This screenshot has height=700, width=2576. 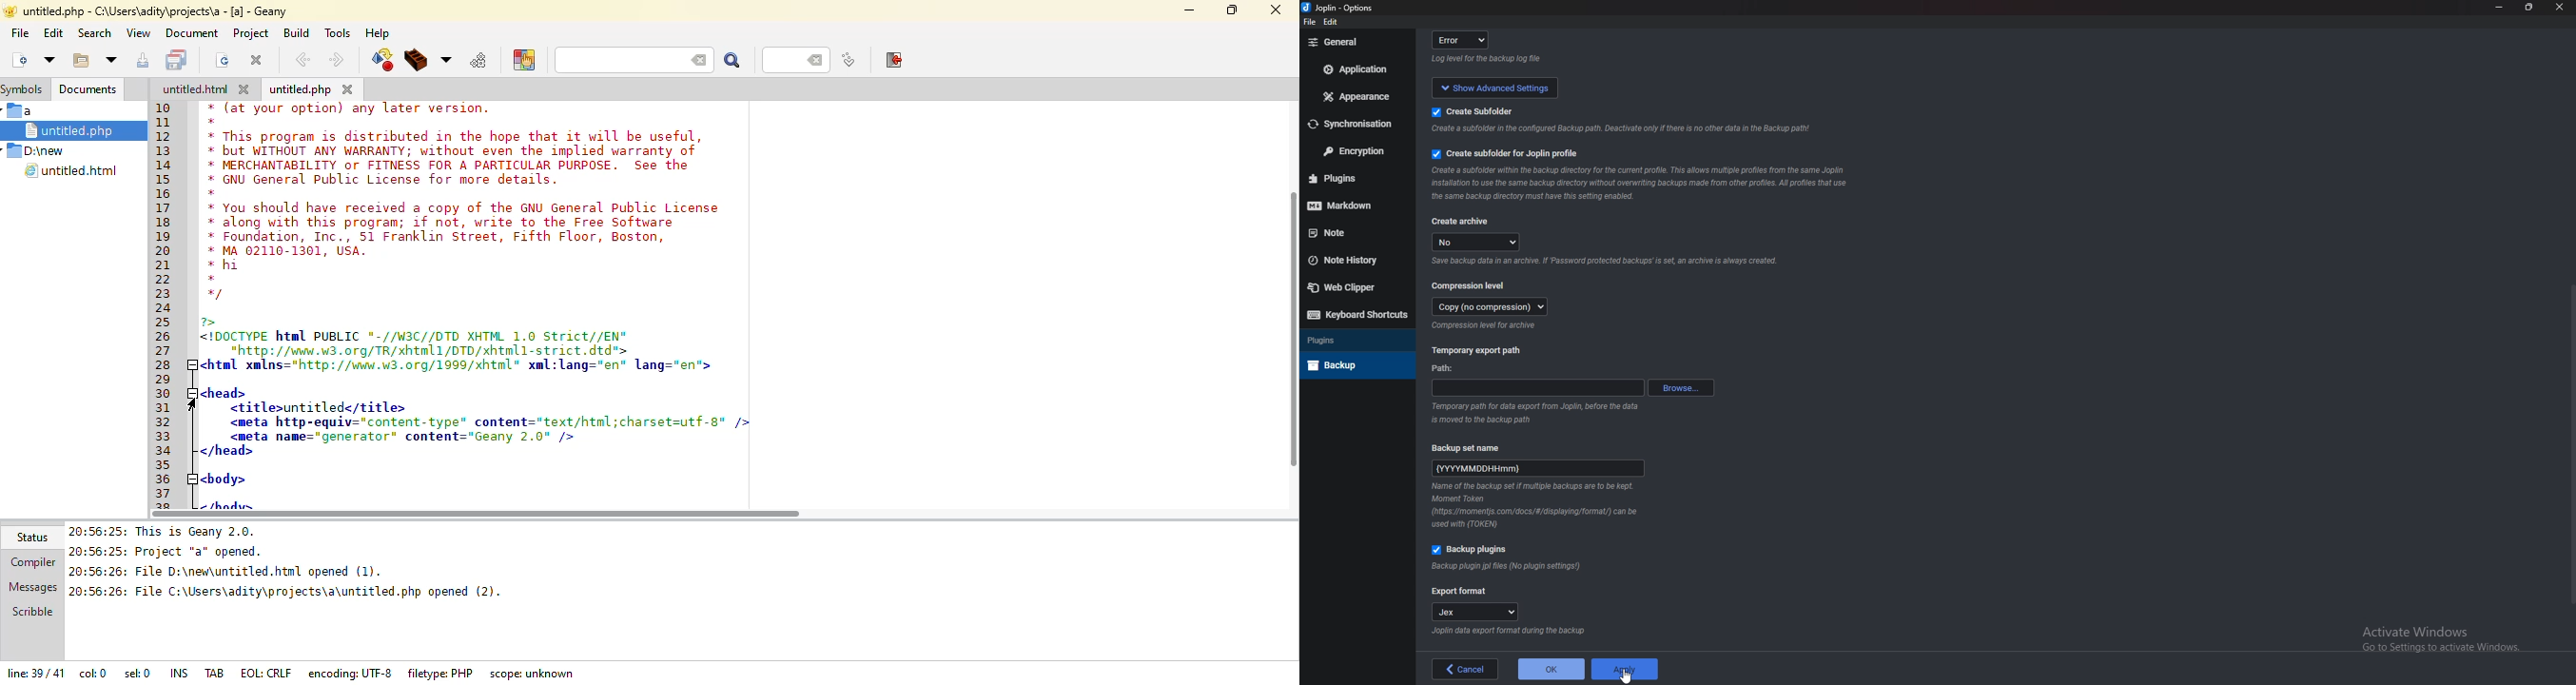 I want to click on Scroll bar, so click(x=2568, y=444).